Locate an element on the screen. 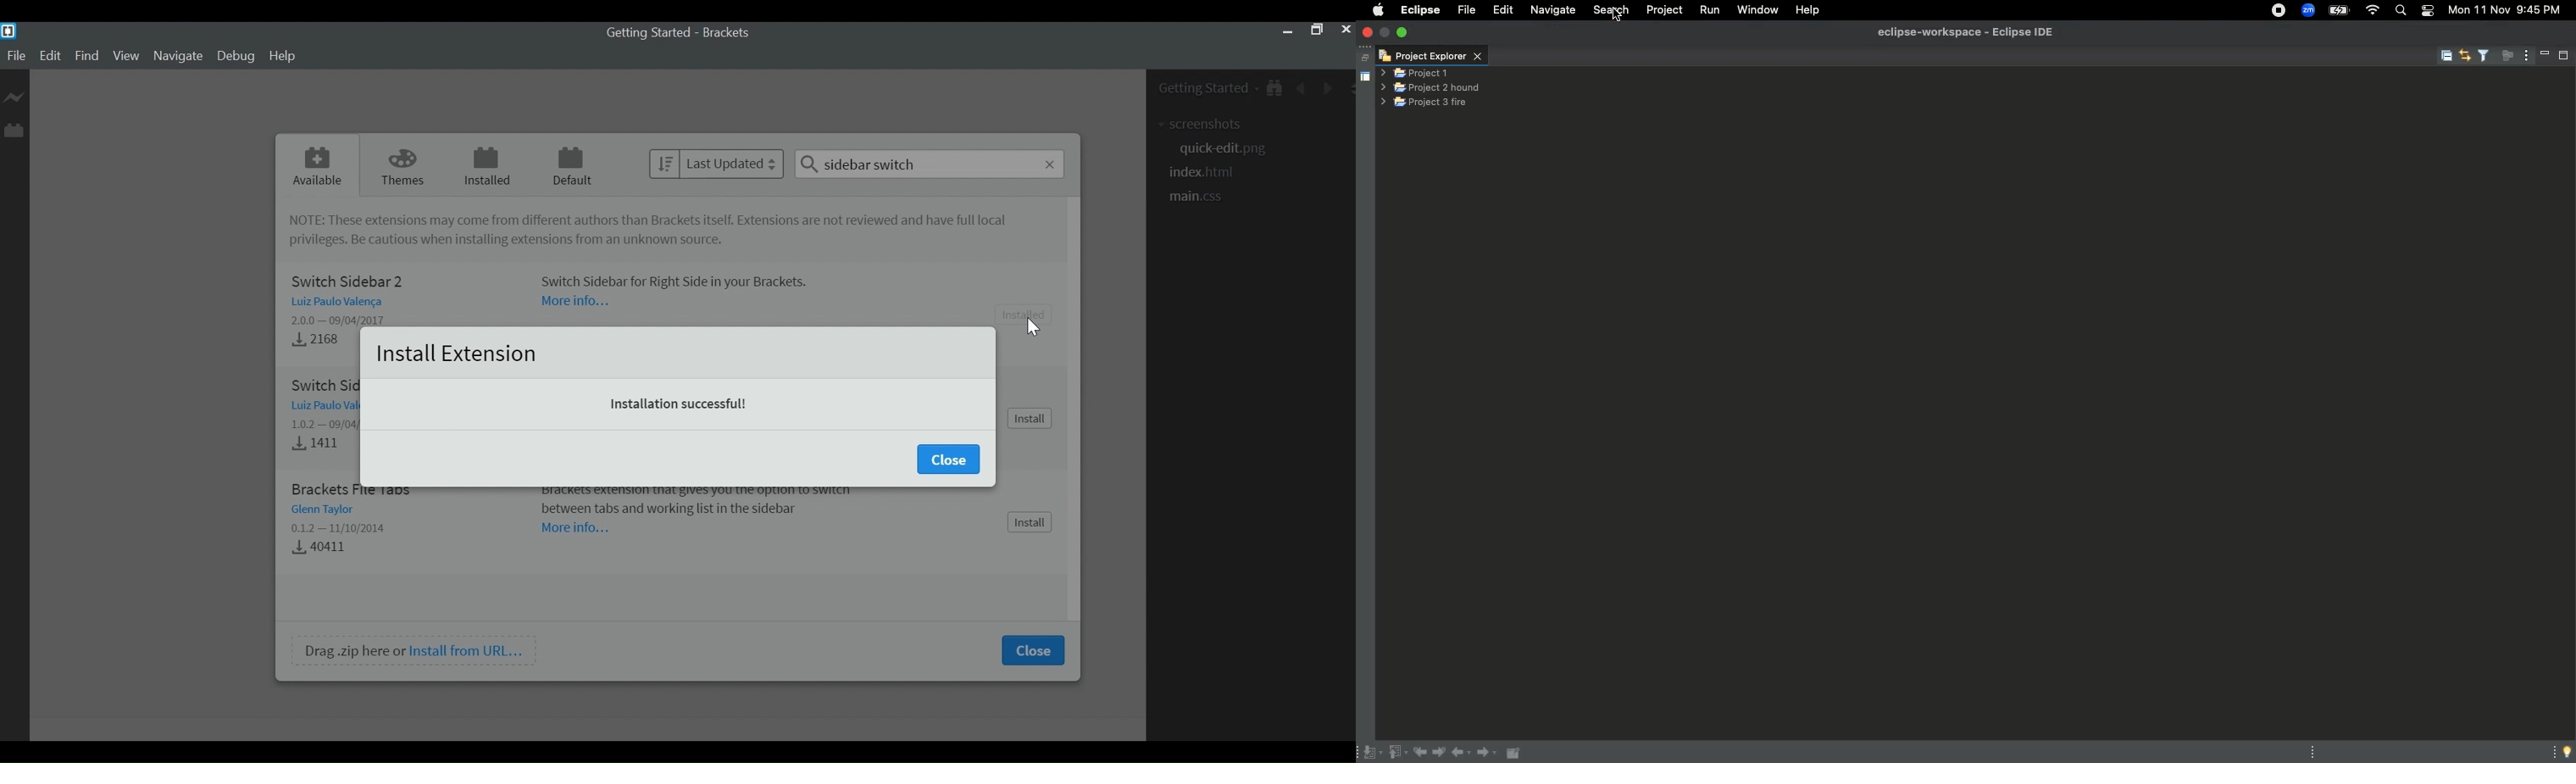 The image size is (2576, 784). Installed  is located at coordinates (491, 166).